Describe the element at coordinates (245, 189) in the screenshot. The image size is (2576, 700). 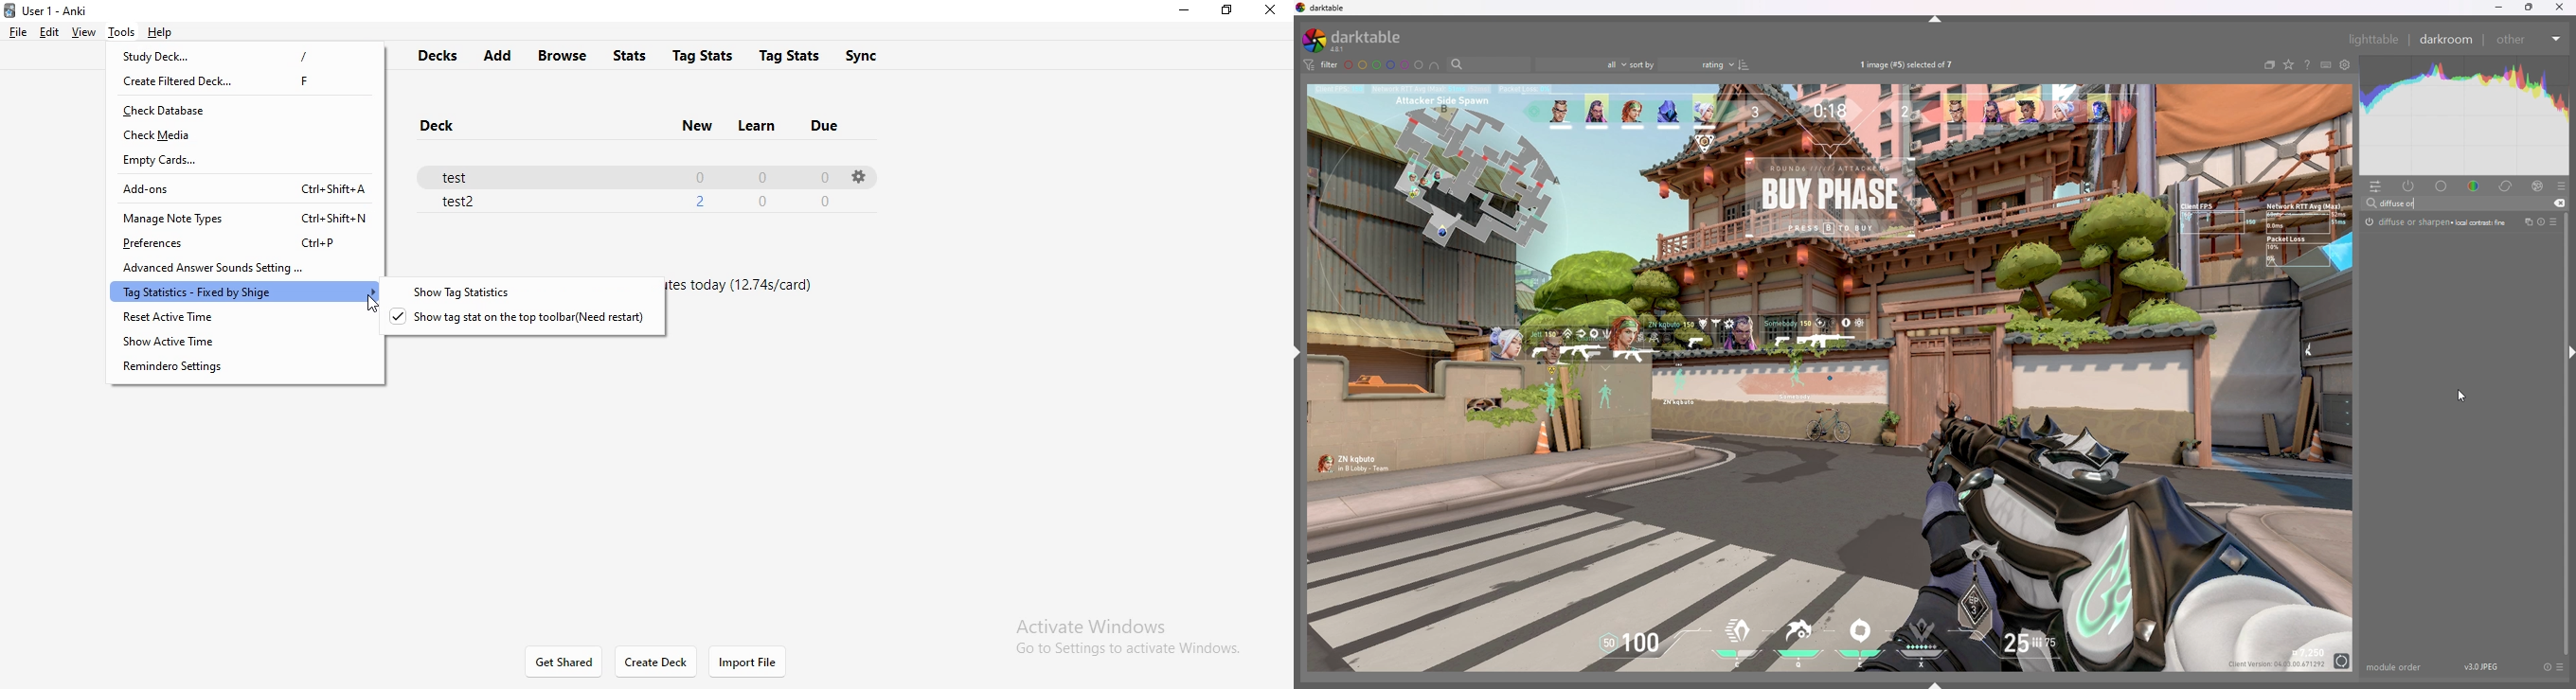
I see `add ons` at that location.